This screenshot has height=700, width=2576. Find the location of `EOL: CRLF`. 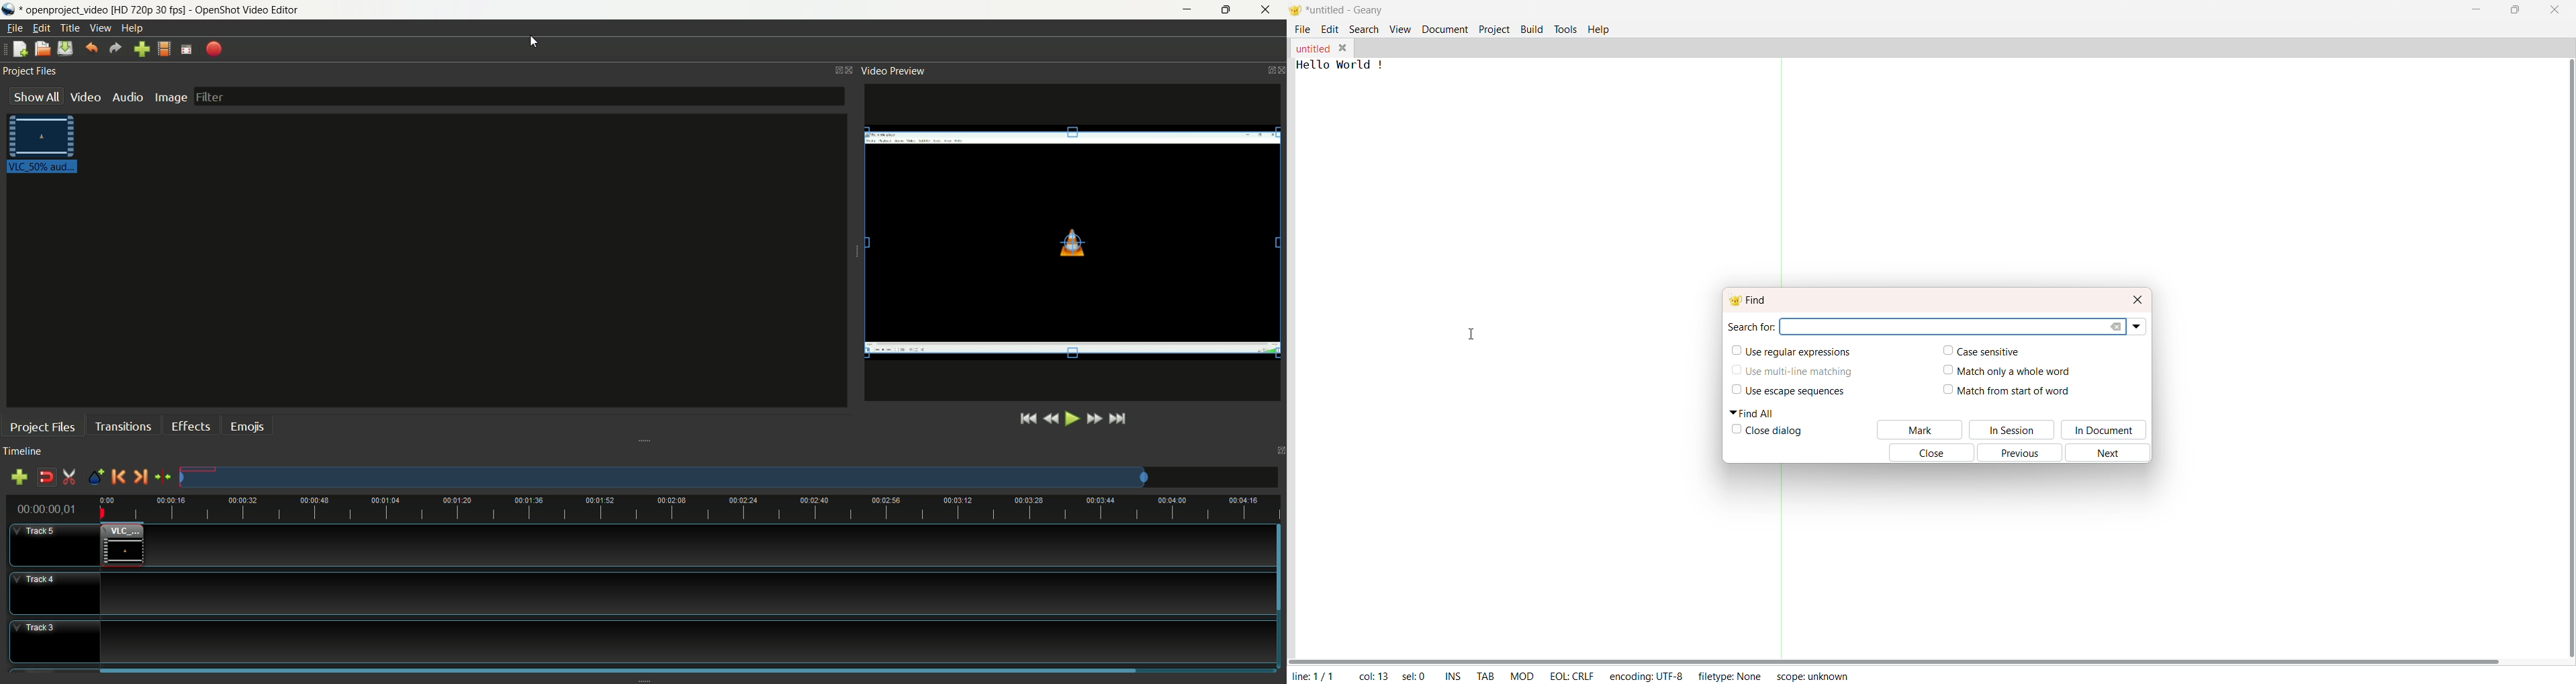

EOL: CRLF is located at coordinates (1573, 675).